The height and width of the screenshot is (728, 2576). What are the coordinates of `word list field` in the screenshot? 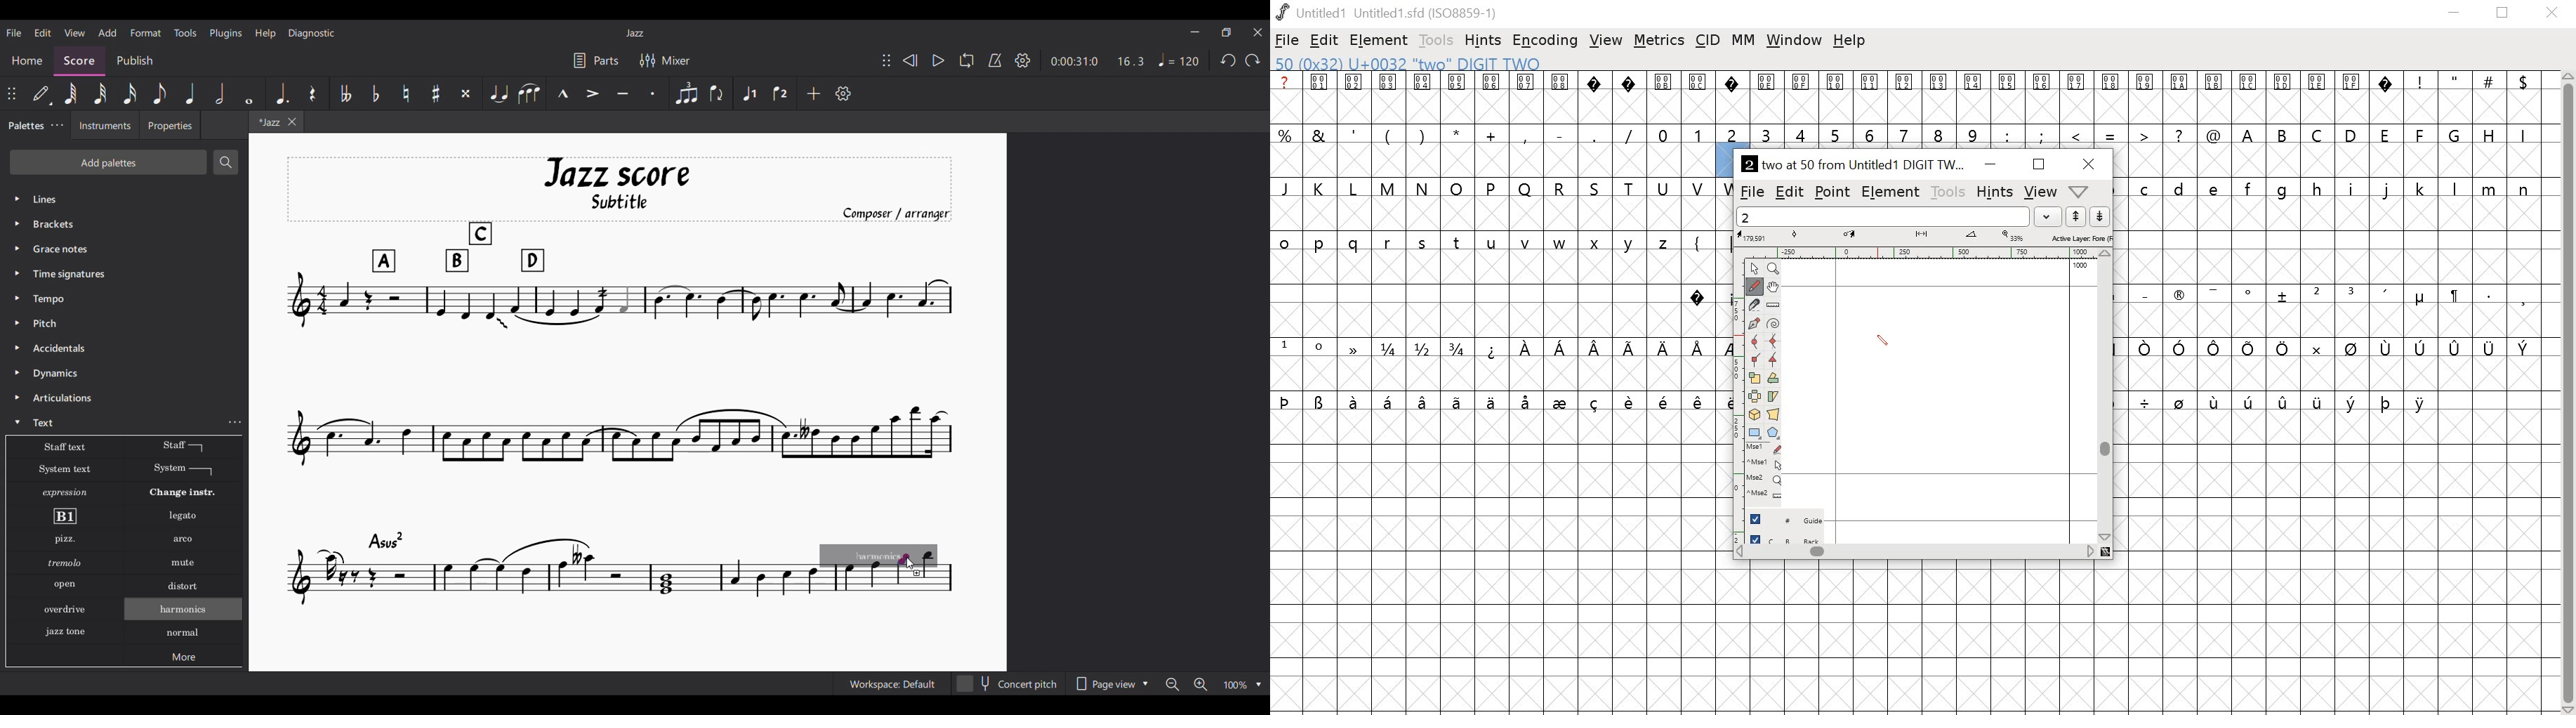 It's located at (1883, 216).